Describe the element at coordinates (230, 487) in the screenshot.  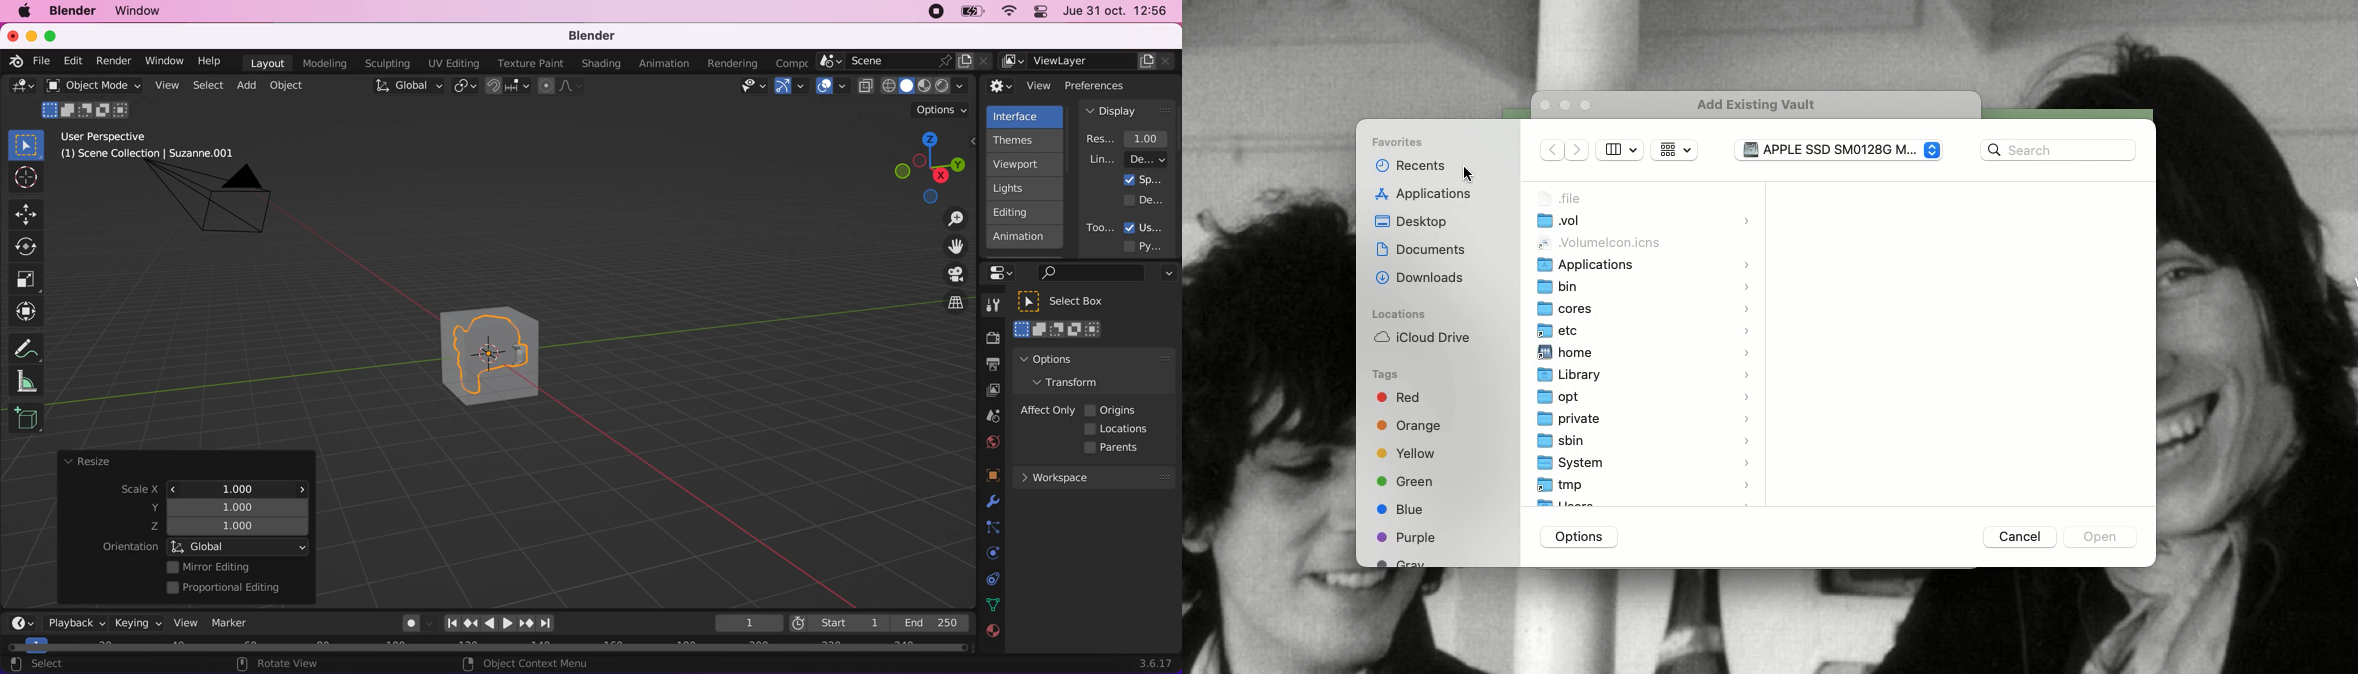
I see `x` at that location.